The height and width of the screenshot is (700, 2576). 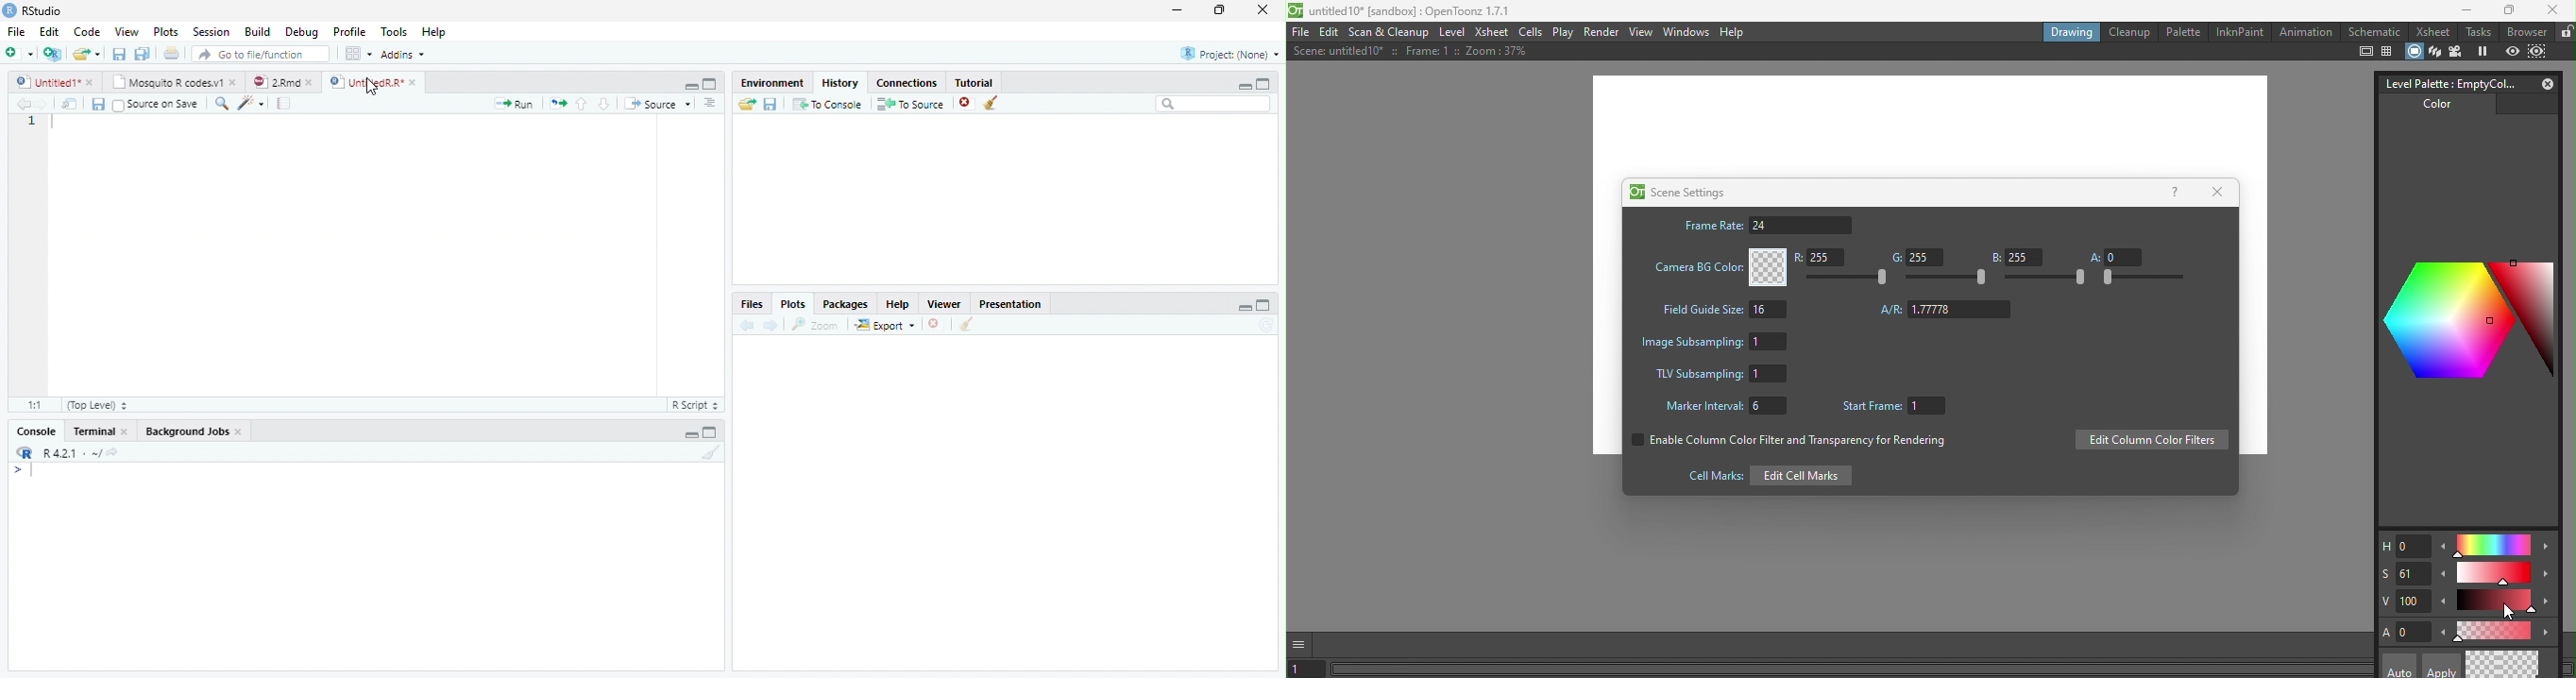 What do you see at coordinates (2492, 546) in the screenshot?
I see `Slide bar` at bounding box center [2492, 546].